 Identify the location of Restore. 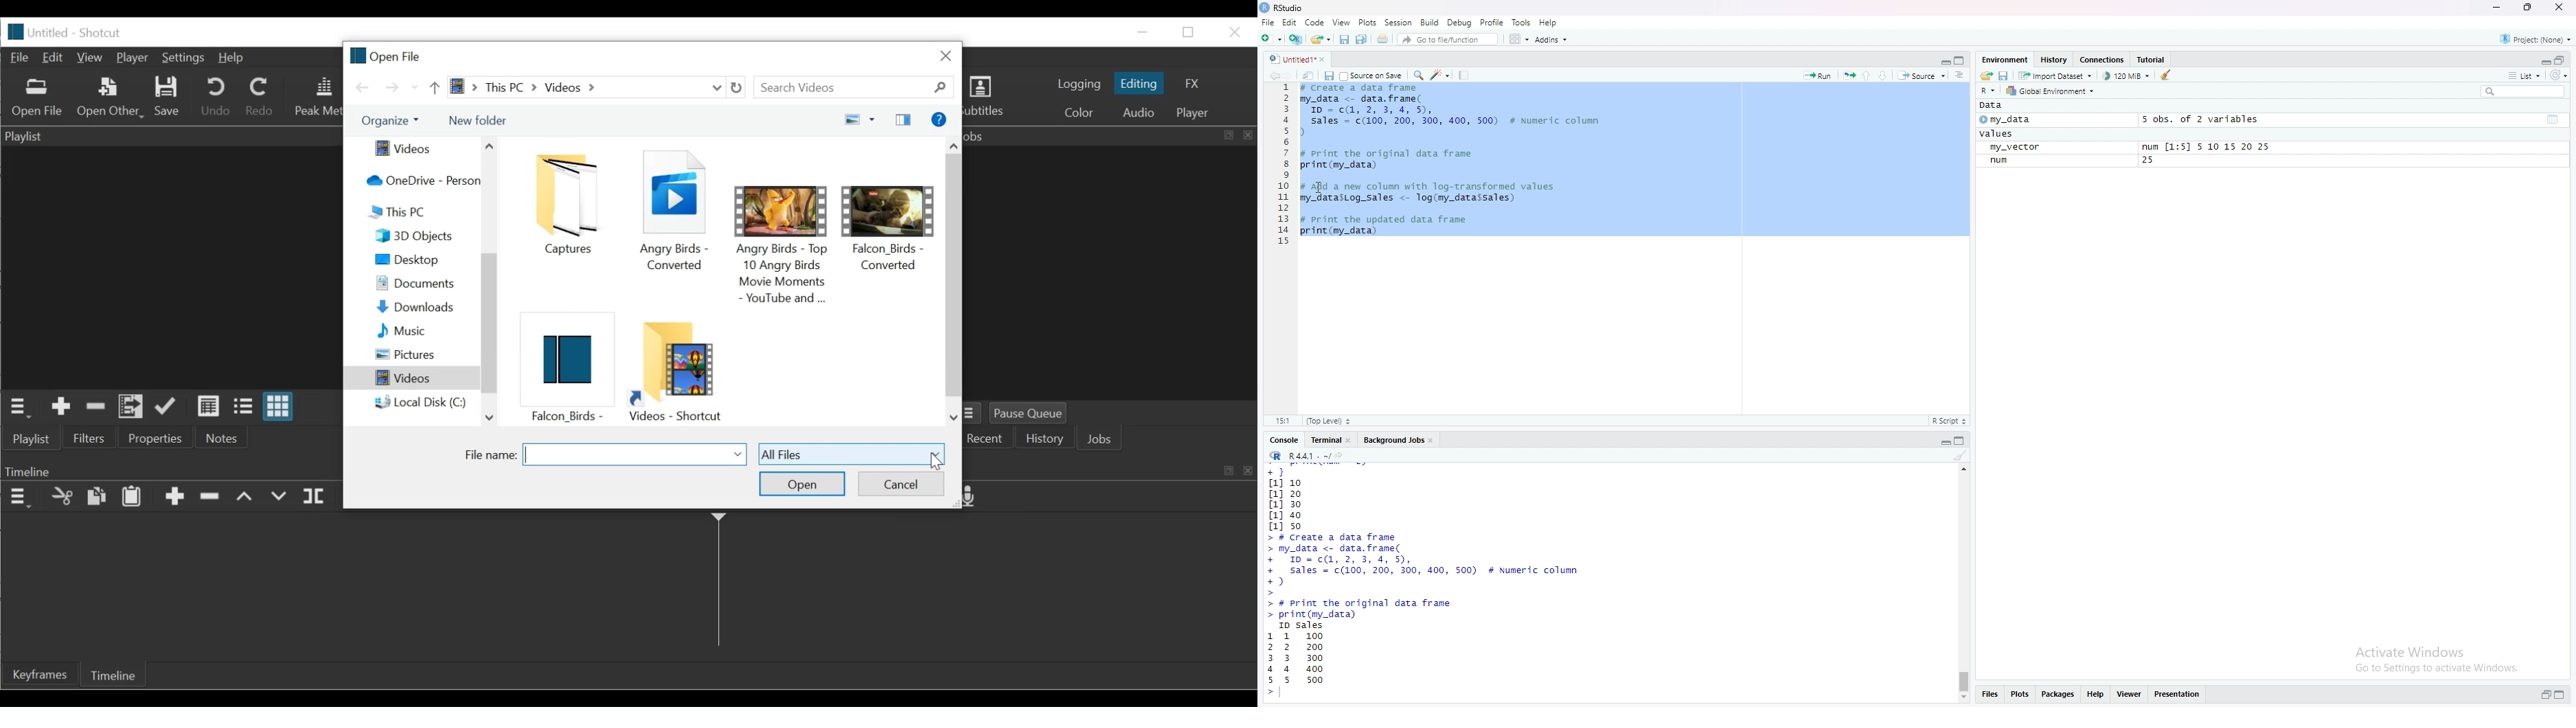
(1189, 33).